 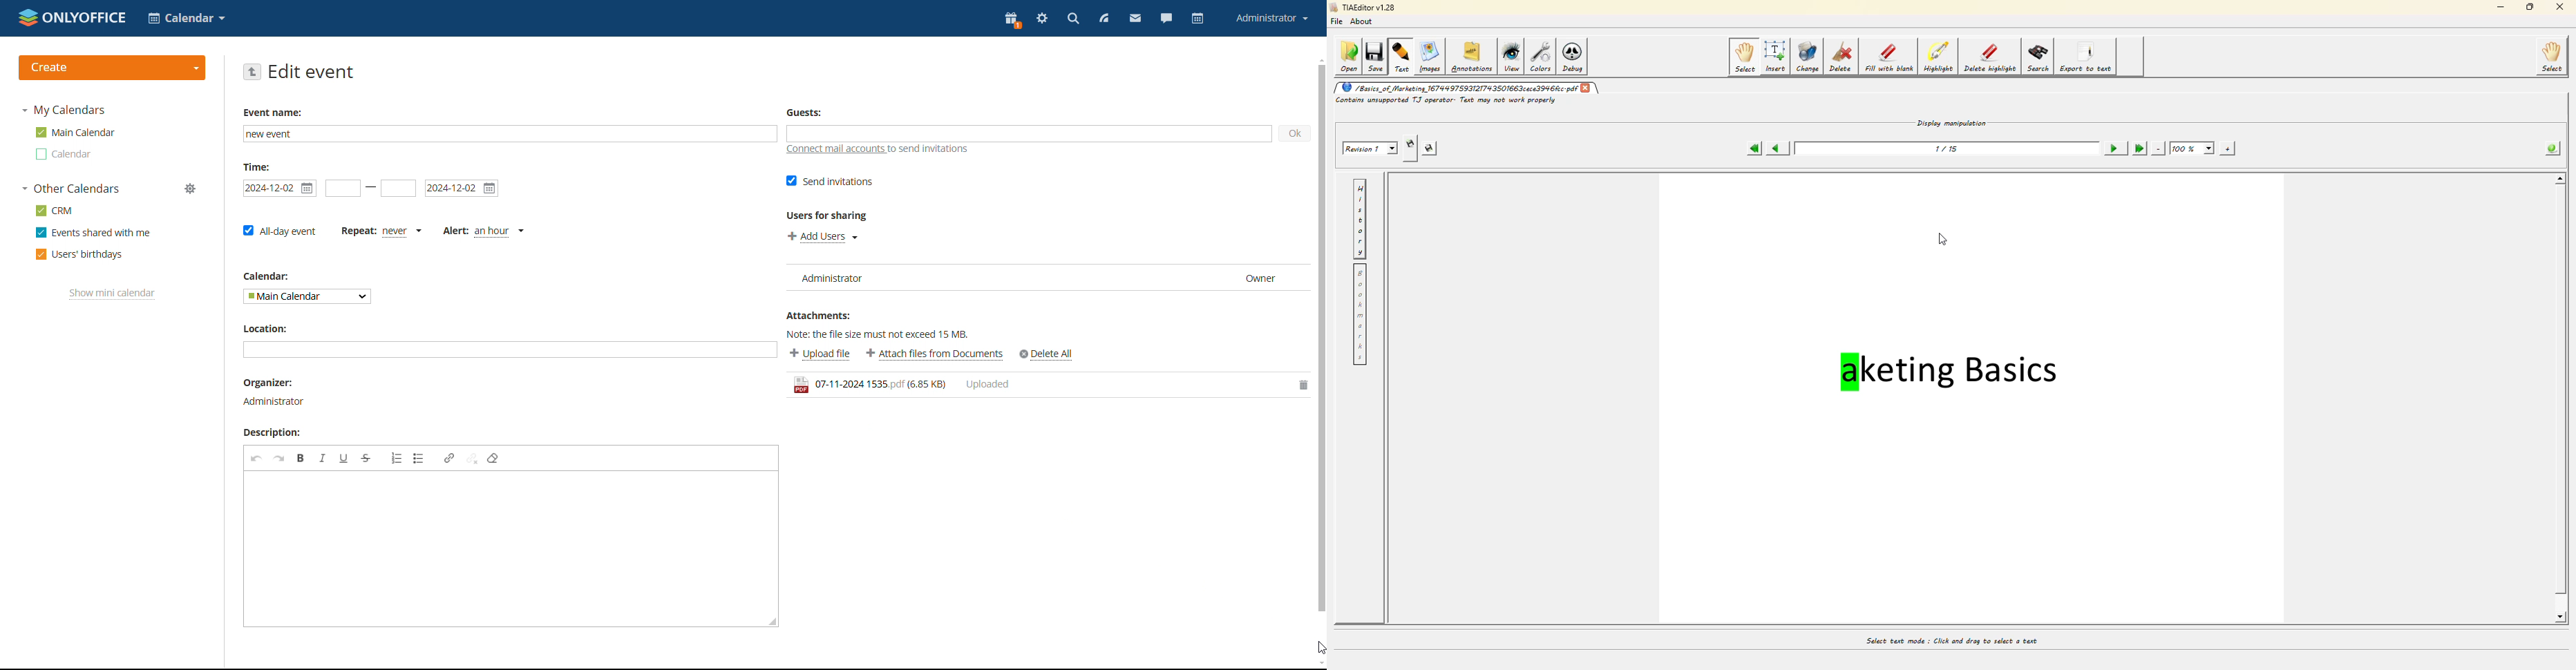 What do you see at coordinates (275, 393) in the screenshot?
I see `organiser` at bounding box center [275, 393].